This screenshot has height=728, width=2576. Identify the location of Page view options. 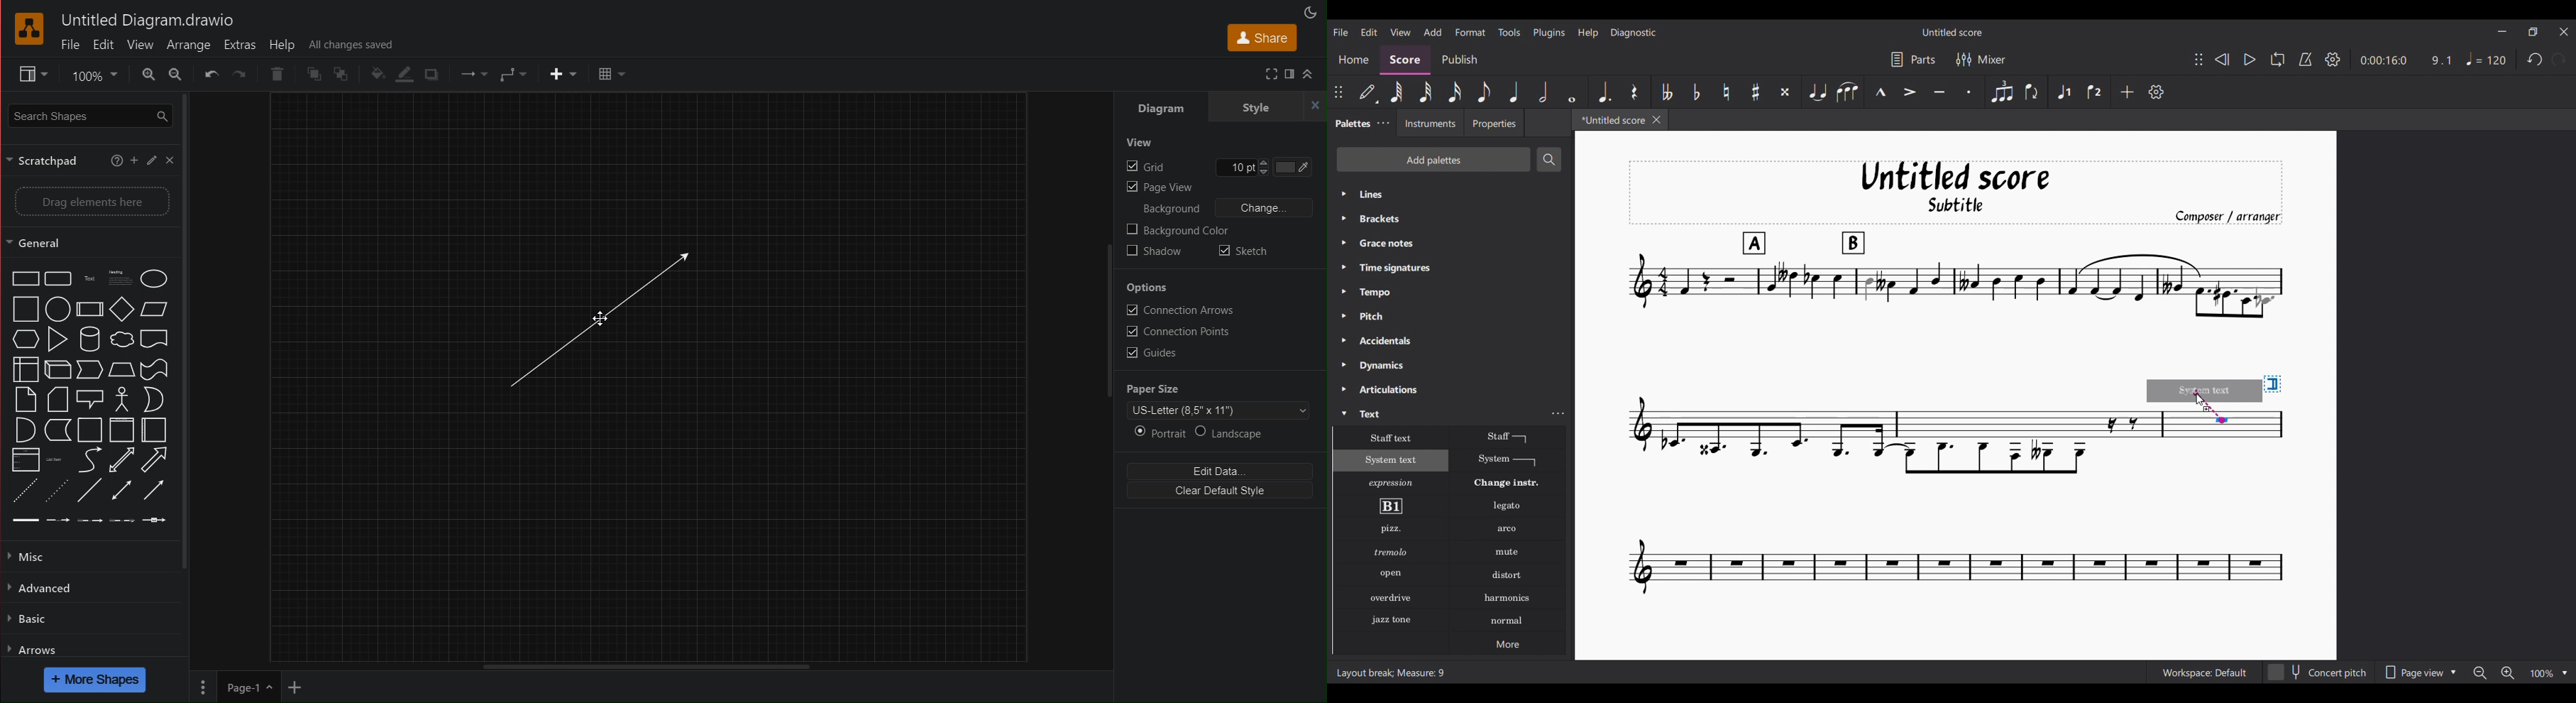
(2419, 672).